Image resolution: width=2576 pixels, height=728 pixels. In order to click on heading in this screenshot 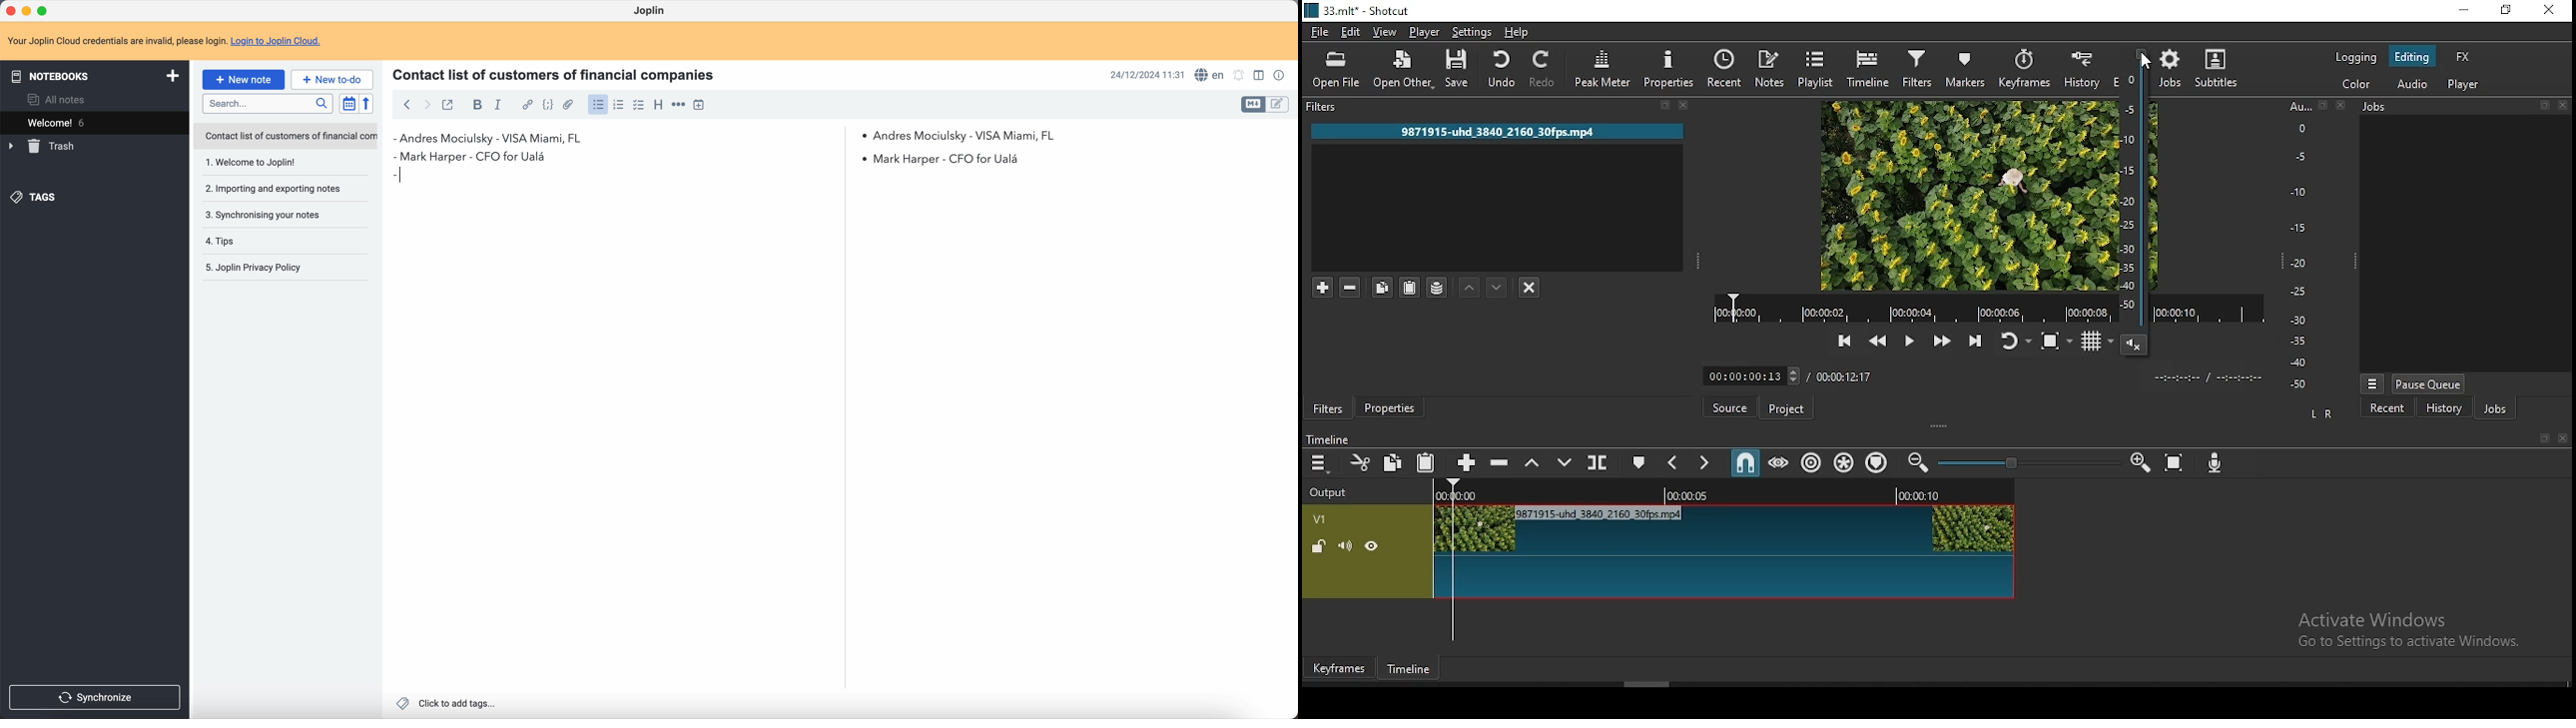, I will do `click(658, 105)`.